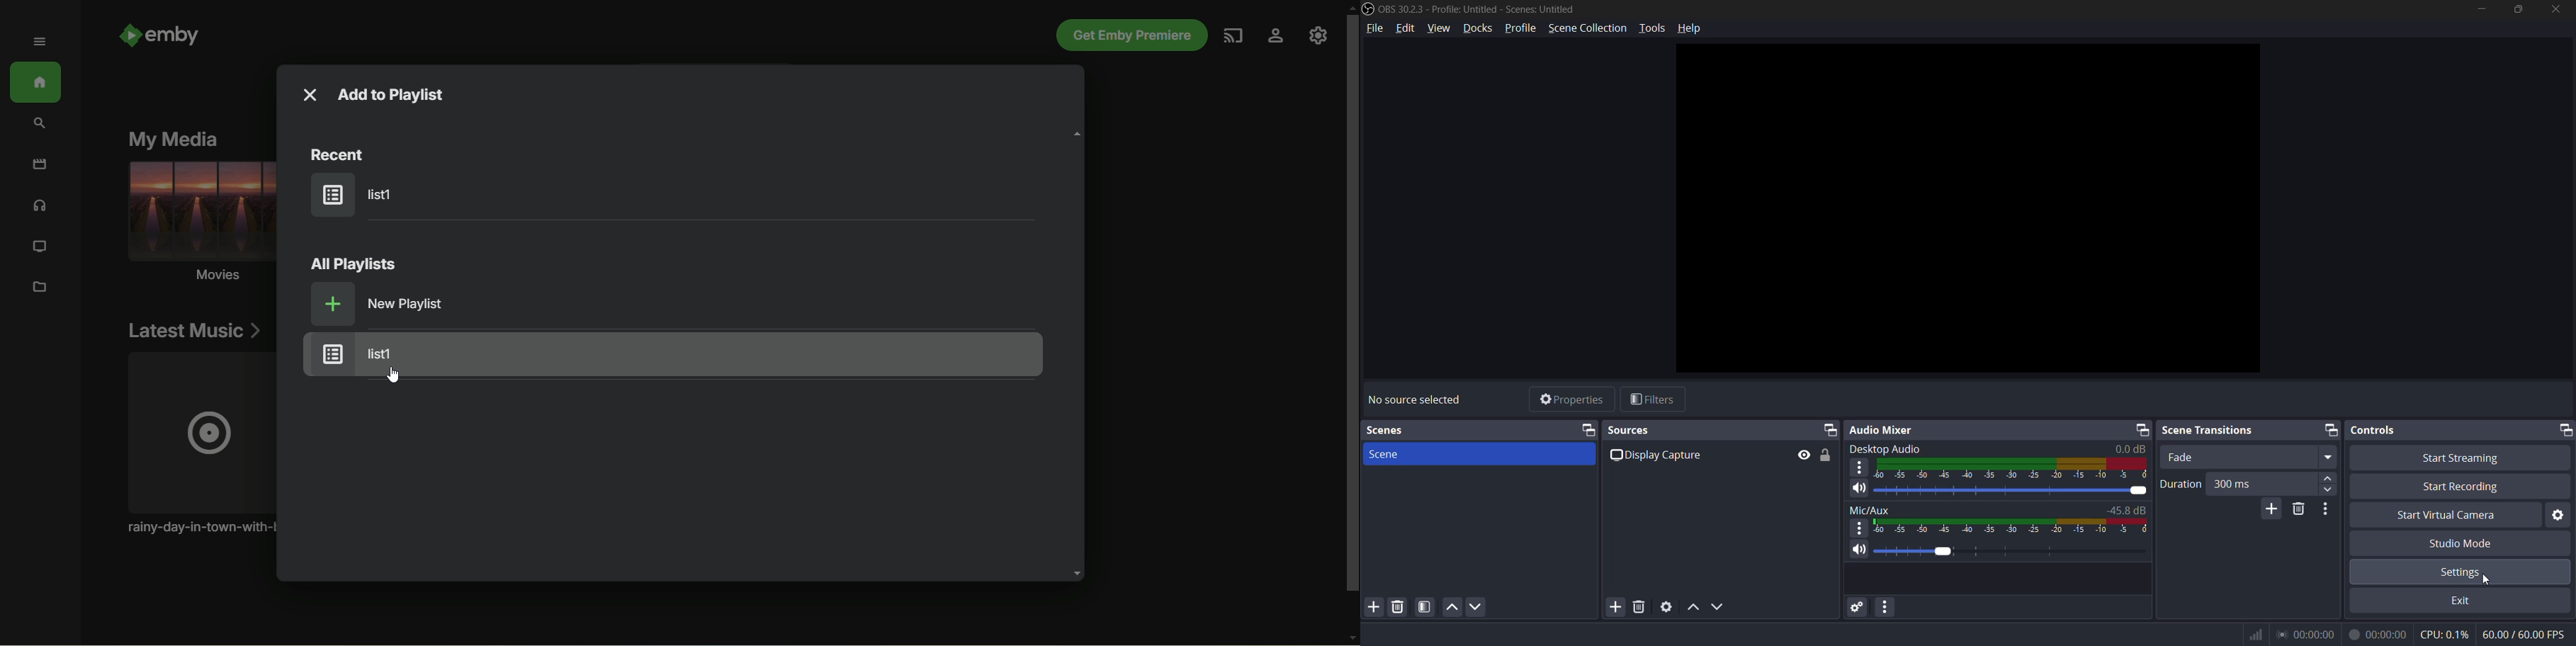 The height and width of the screenshot is (672, 2576). What do you see at coordinates (1519, 28) in the screenshot?
I see `profile` at bounding box center [1519, 28].